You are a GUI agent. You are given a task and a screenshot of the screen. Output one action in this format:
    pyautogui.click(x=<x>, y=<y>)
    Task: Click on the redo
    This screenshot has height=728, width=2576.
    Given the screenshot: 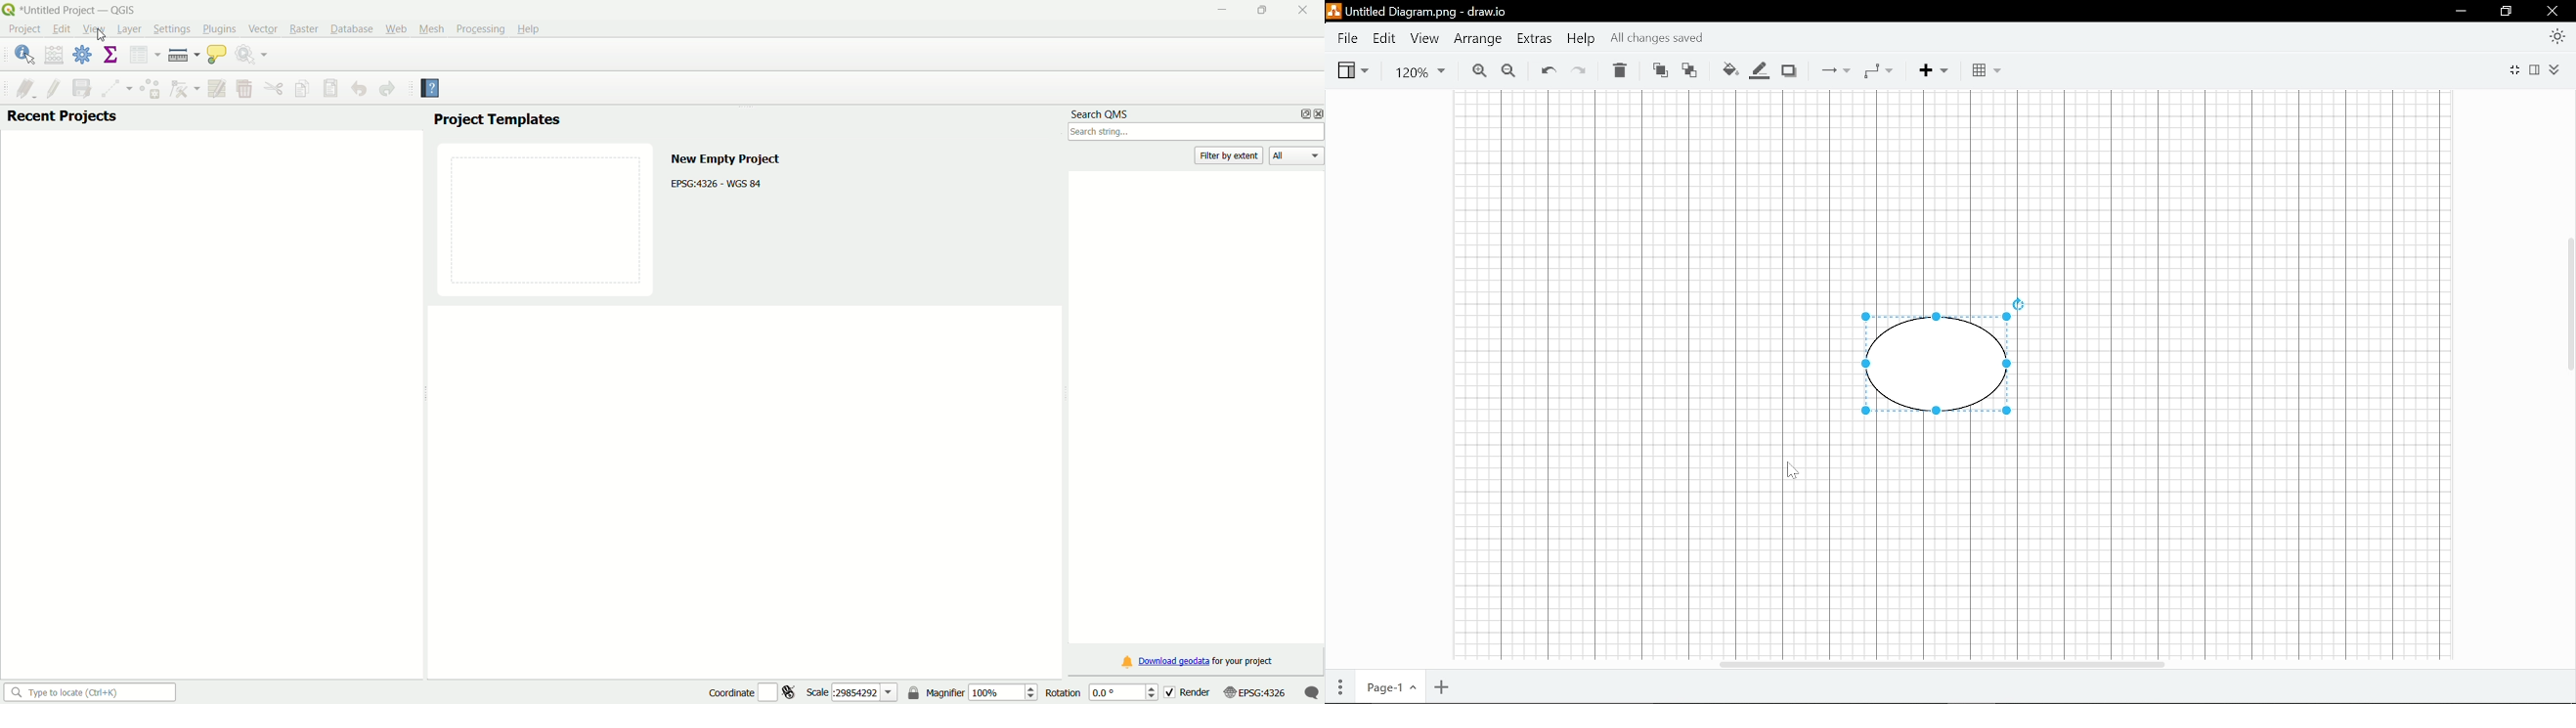 What is the action you would take?
    pyautogui.click(x=388, y=90)
    